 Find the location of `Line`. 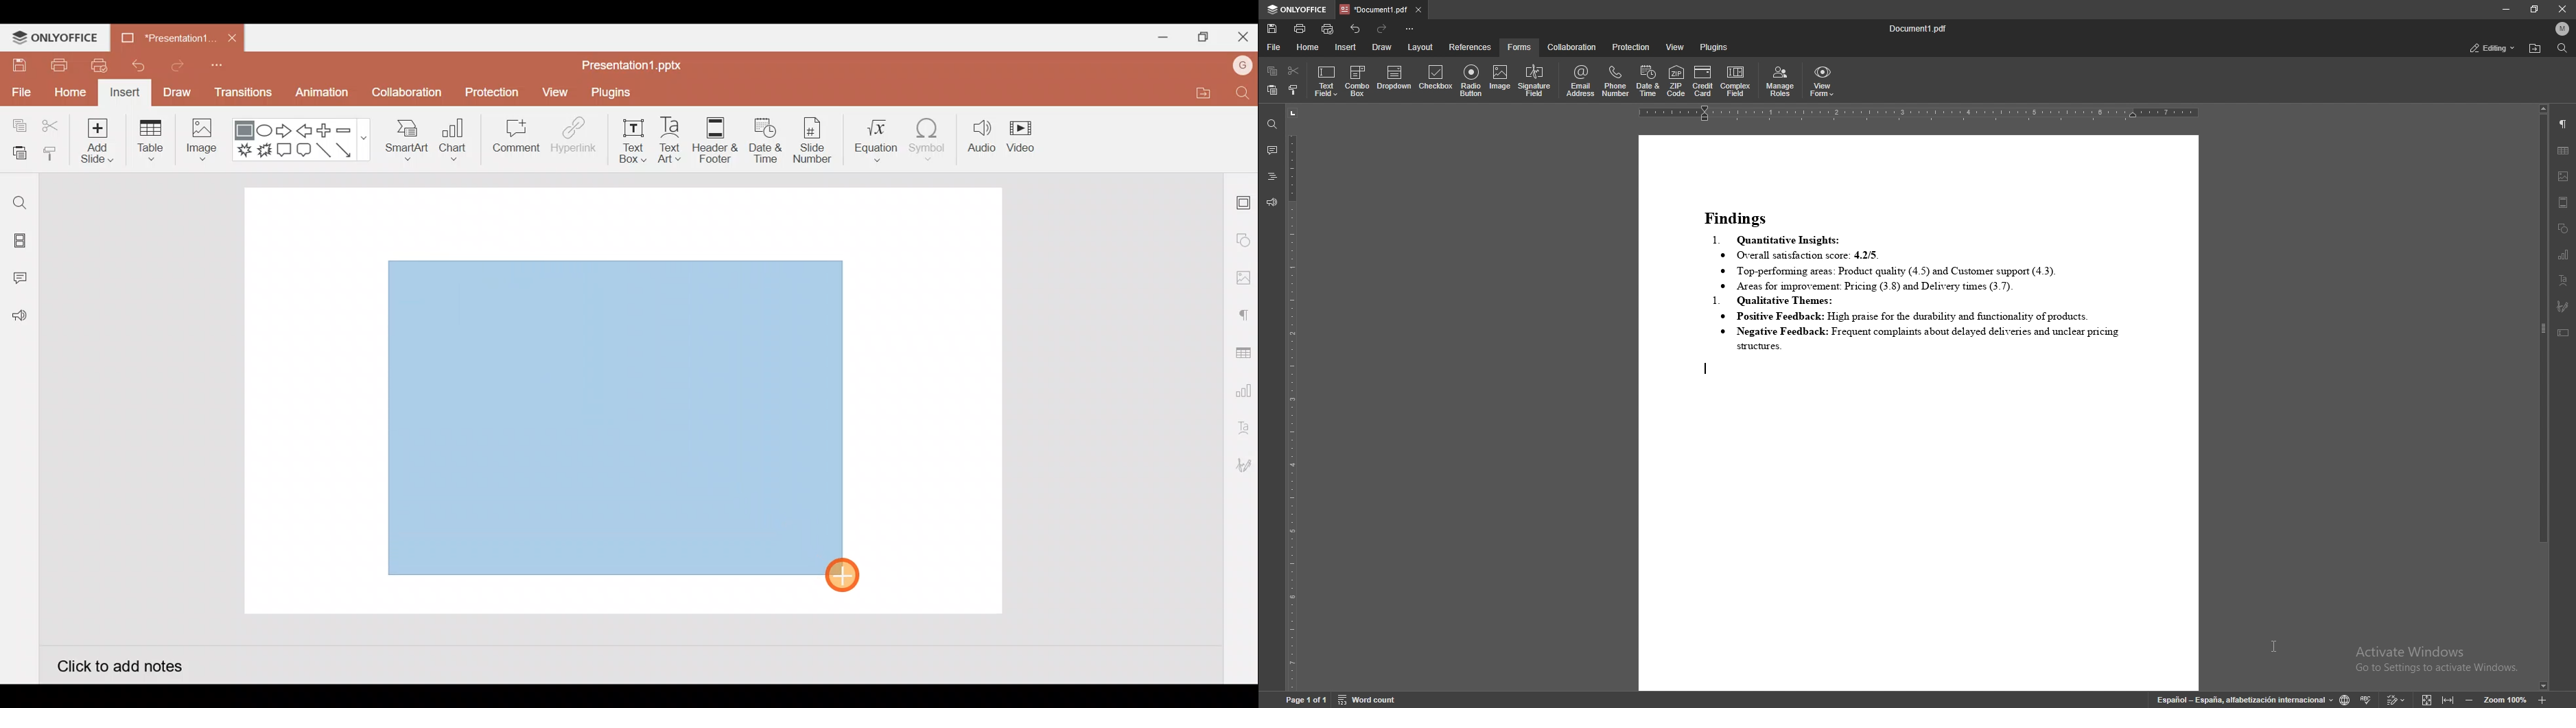

Line is located at coordinates (324, 150).